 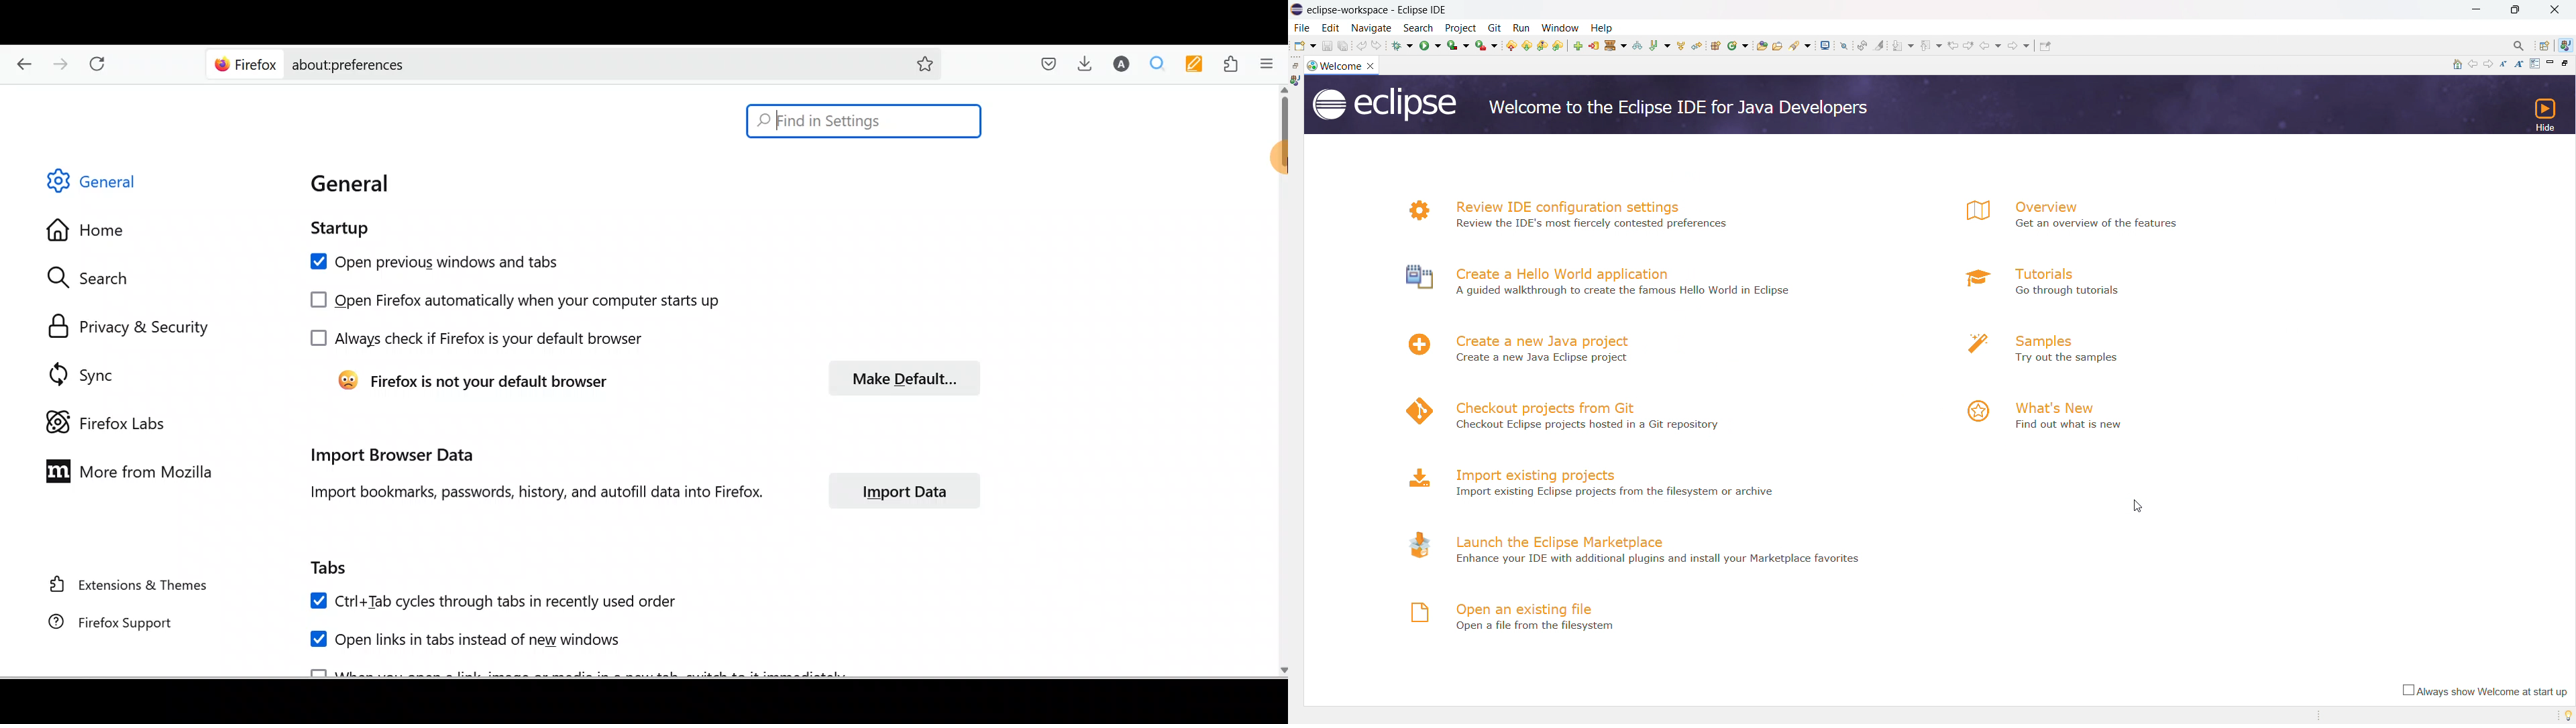 What do you see at coordinates (100, 278) in the screenshot?
I see `Search settings` at bounding box center [100, 278].